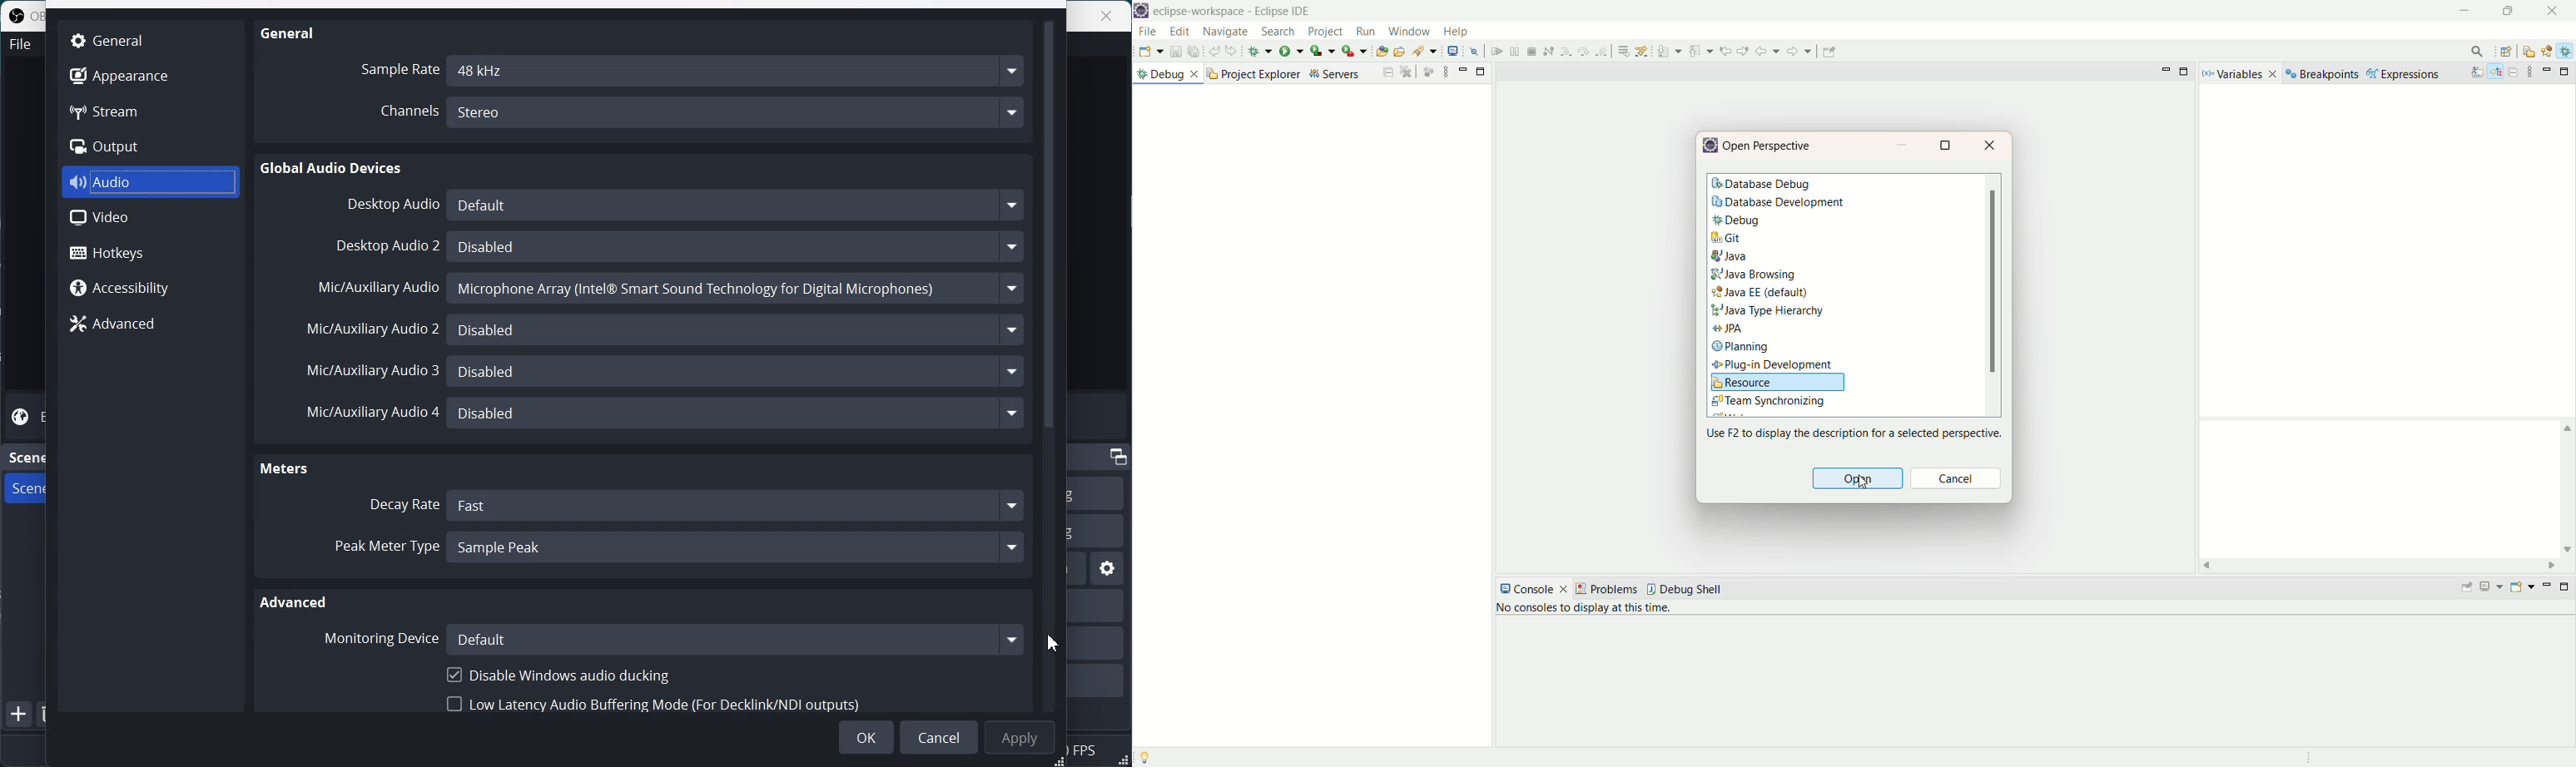 This screenshot has width=2576, height=784. What do you see at coordinates (2509, 13) in the screenshot?
I see `maximize` at bounding box center [2509, 13].